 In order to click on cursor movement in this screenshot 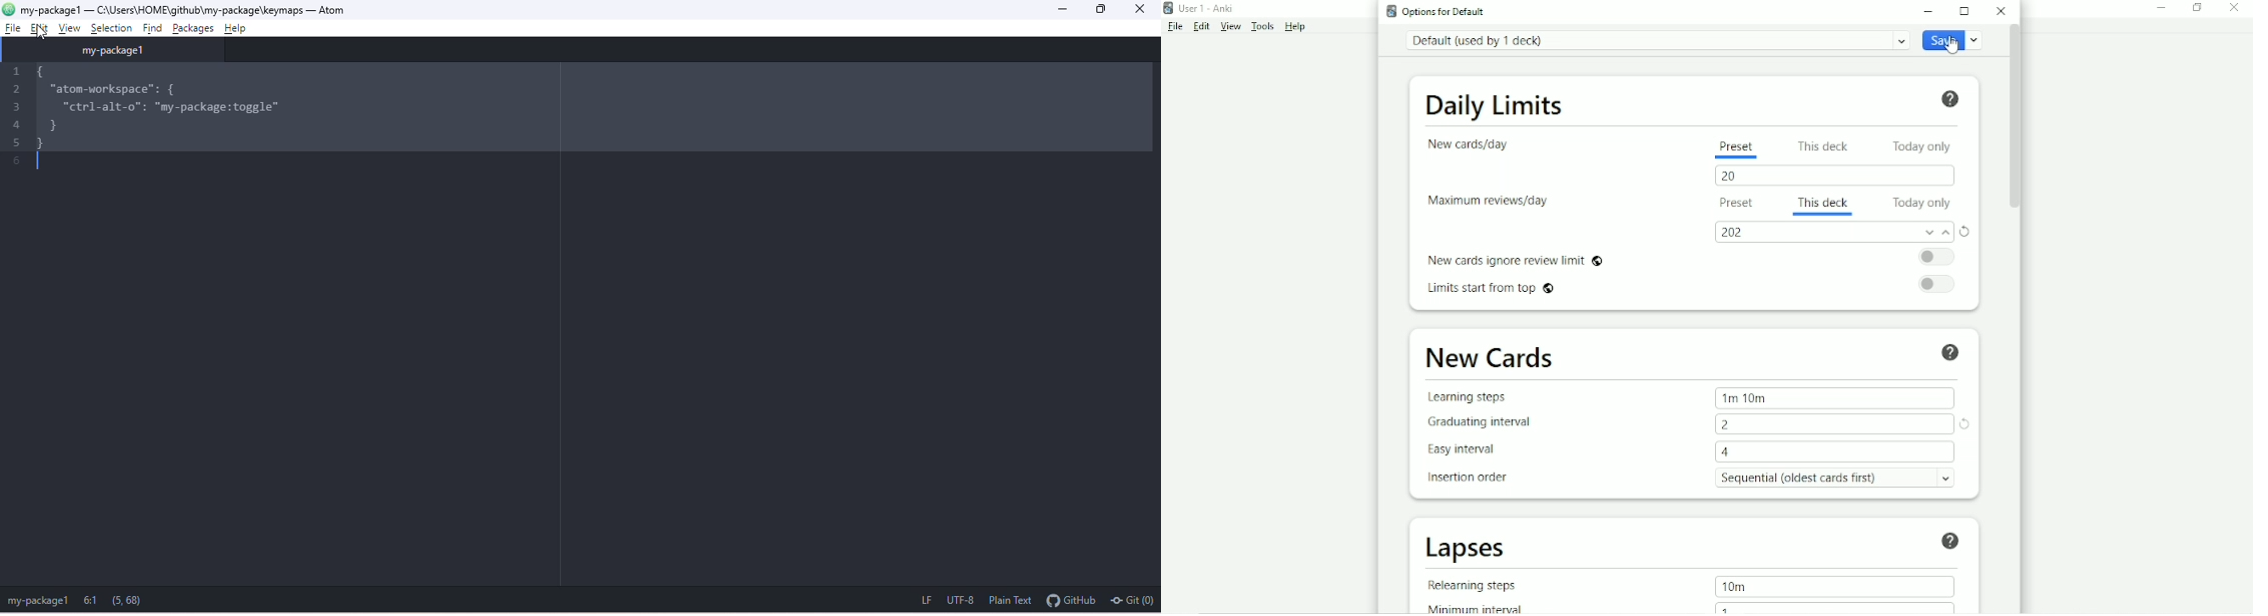, I will do `click(41, 28)`.